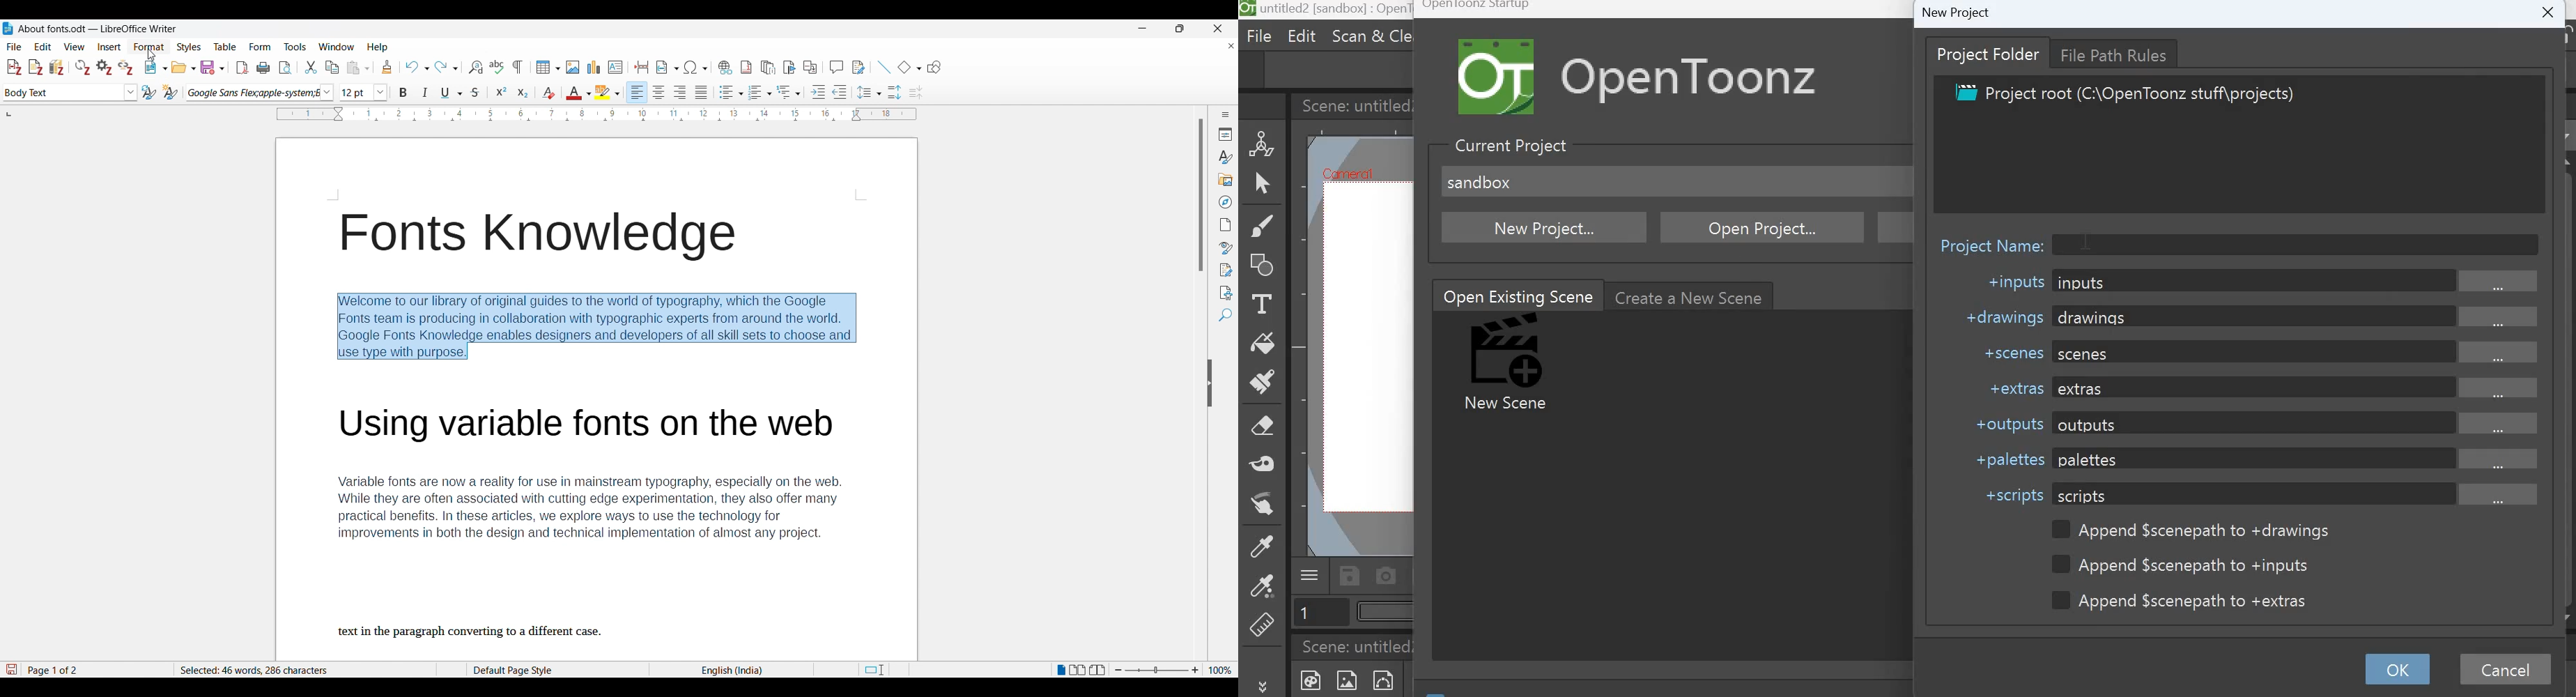 This screenshot has width=2576, height=700. What do you see at coordinates (790, 68) in the screenshot?
I see `Insert bookmark` at bounding box center [790, 68].